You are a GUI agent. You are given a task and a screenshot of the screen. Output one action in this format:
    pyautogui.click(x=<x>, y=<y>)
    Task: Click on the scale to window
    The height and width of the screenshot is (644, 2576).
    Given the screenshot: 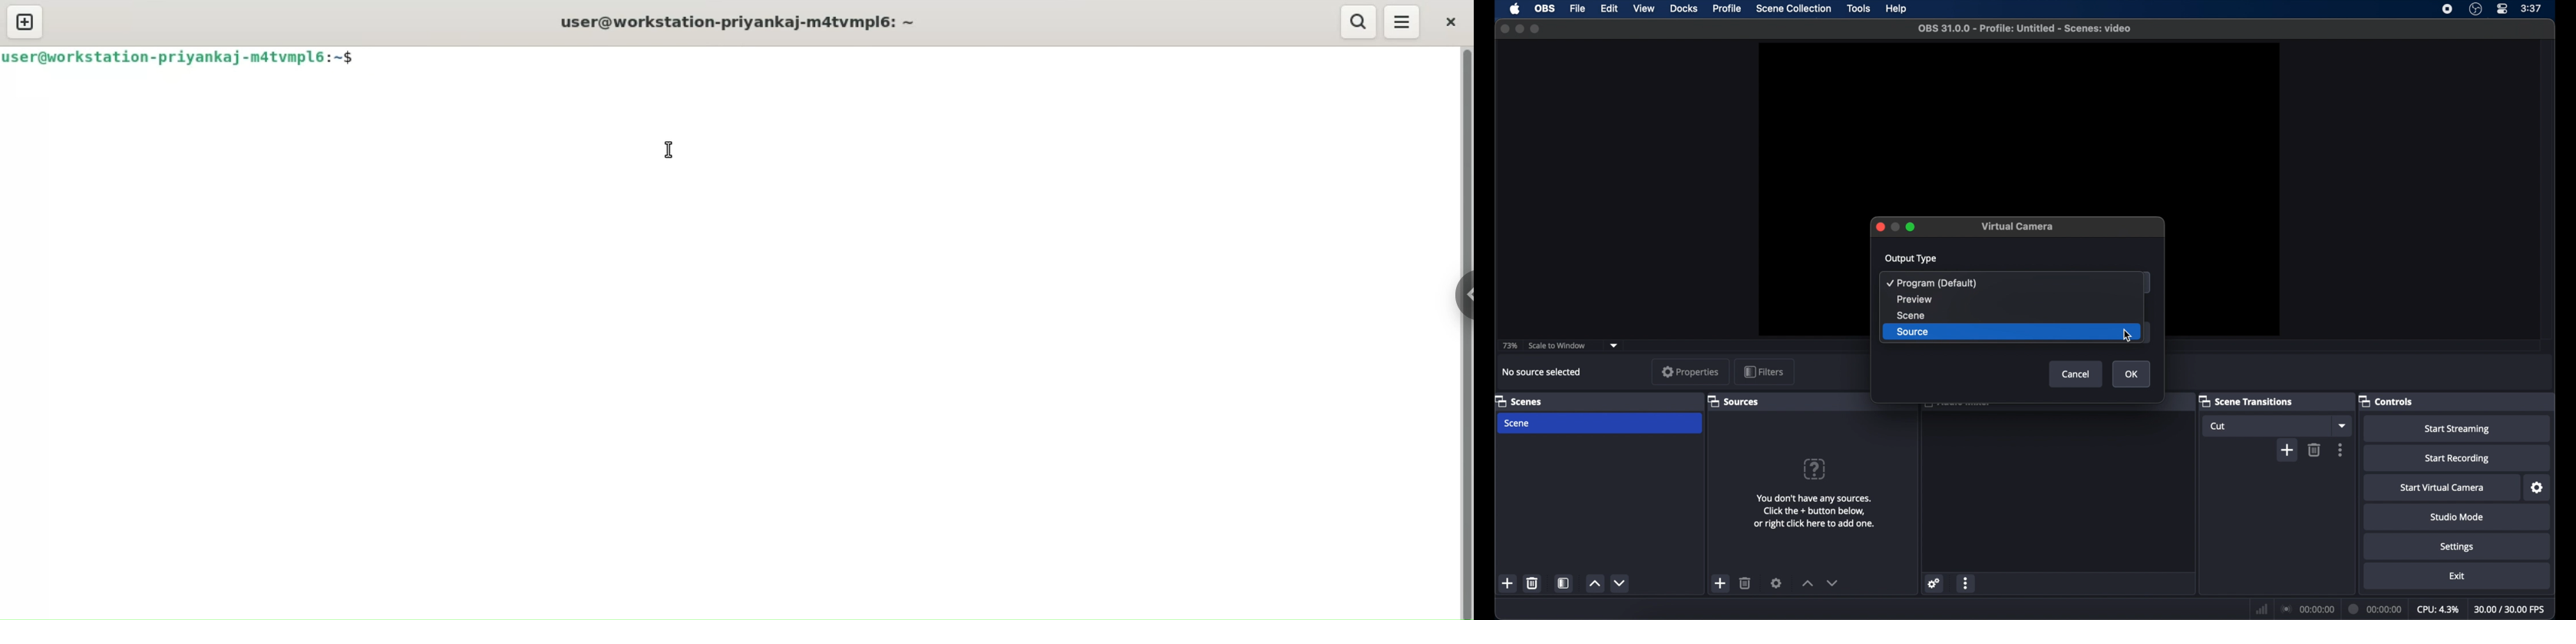 What is the action you would take?
    pyautogui.click(x=1558, y=346)
    